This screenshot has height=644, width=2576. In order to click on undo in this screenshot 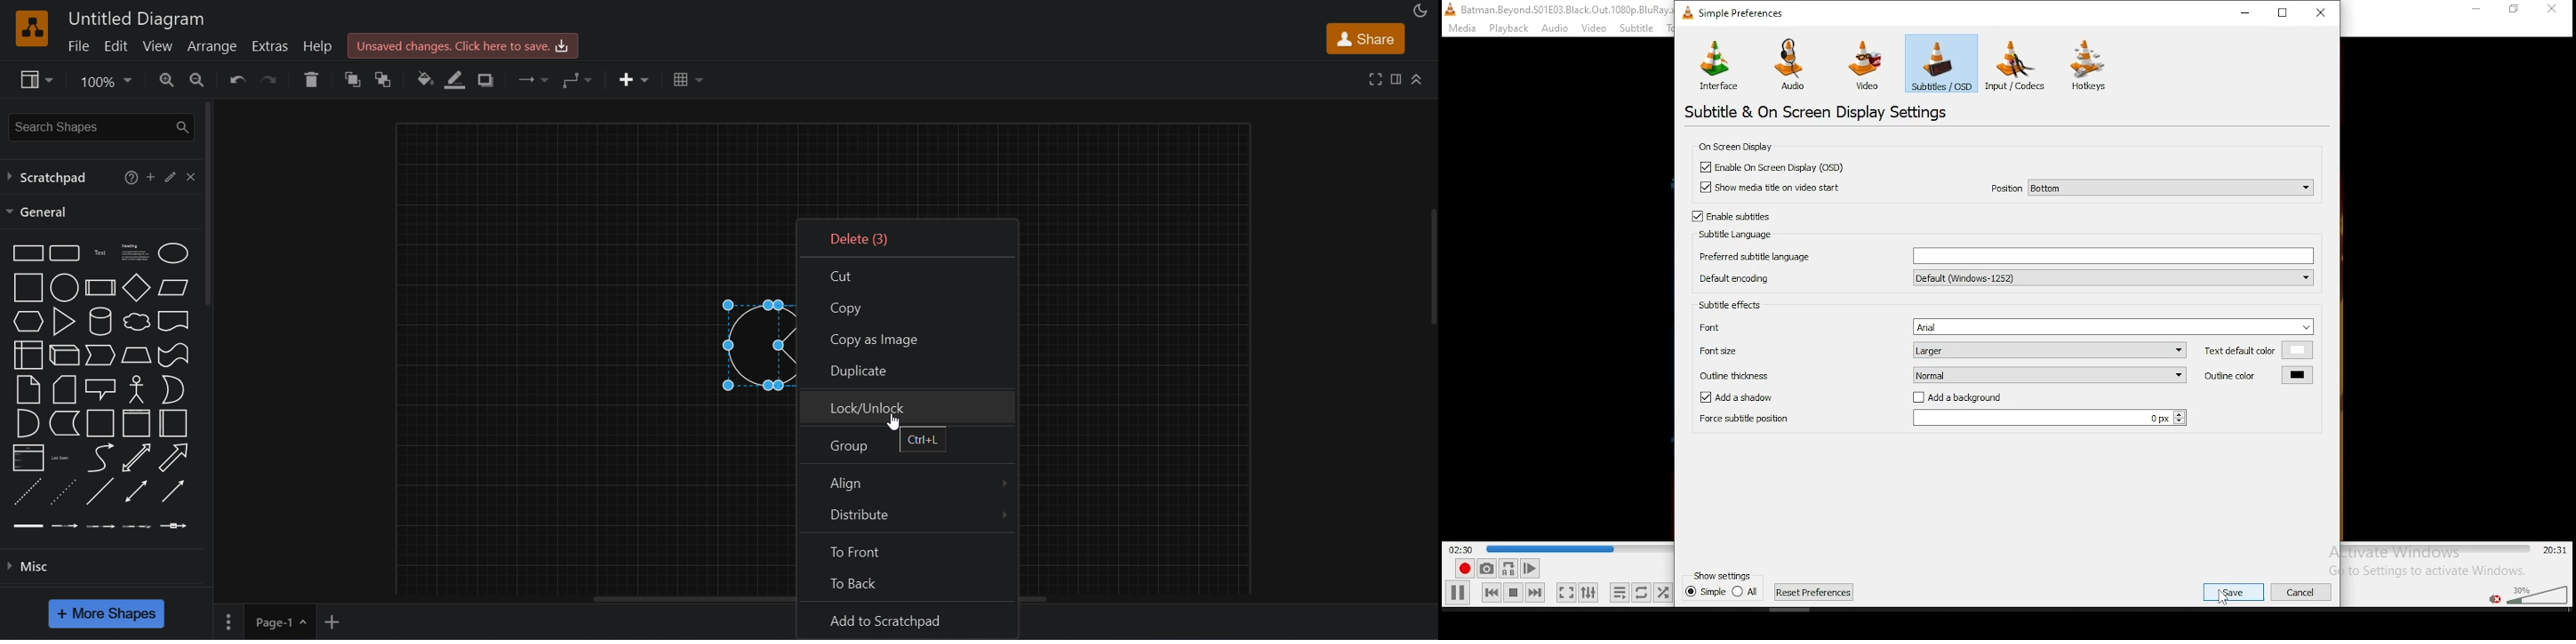, I will do `click(237, 79)`.